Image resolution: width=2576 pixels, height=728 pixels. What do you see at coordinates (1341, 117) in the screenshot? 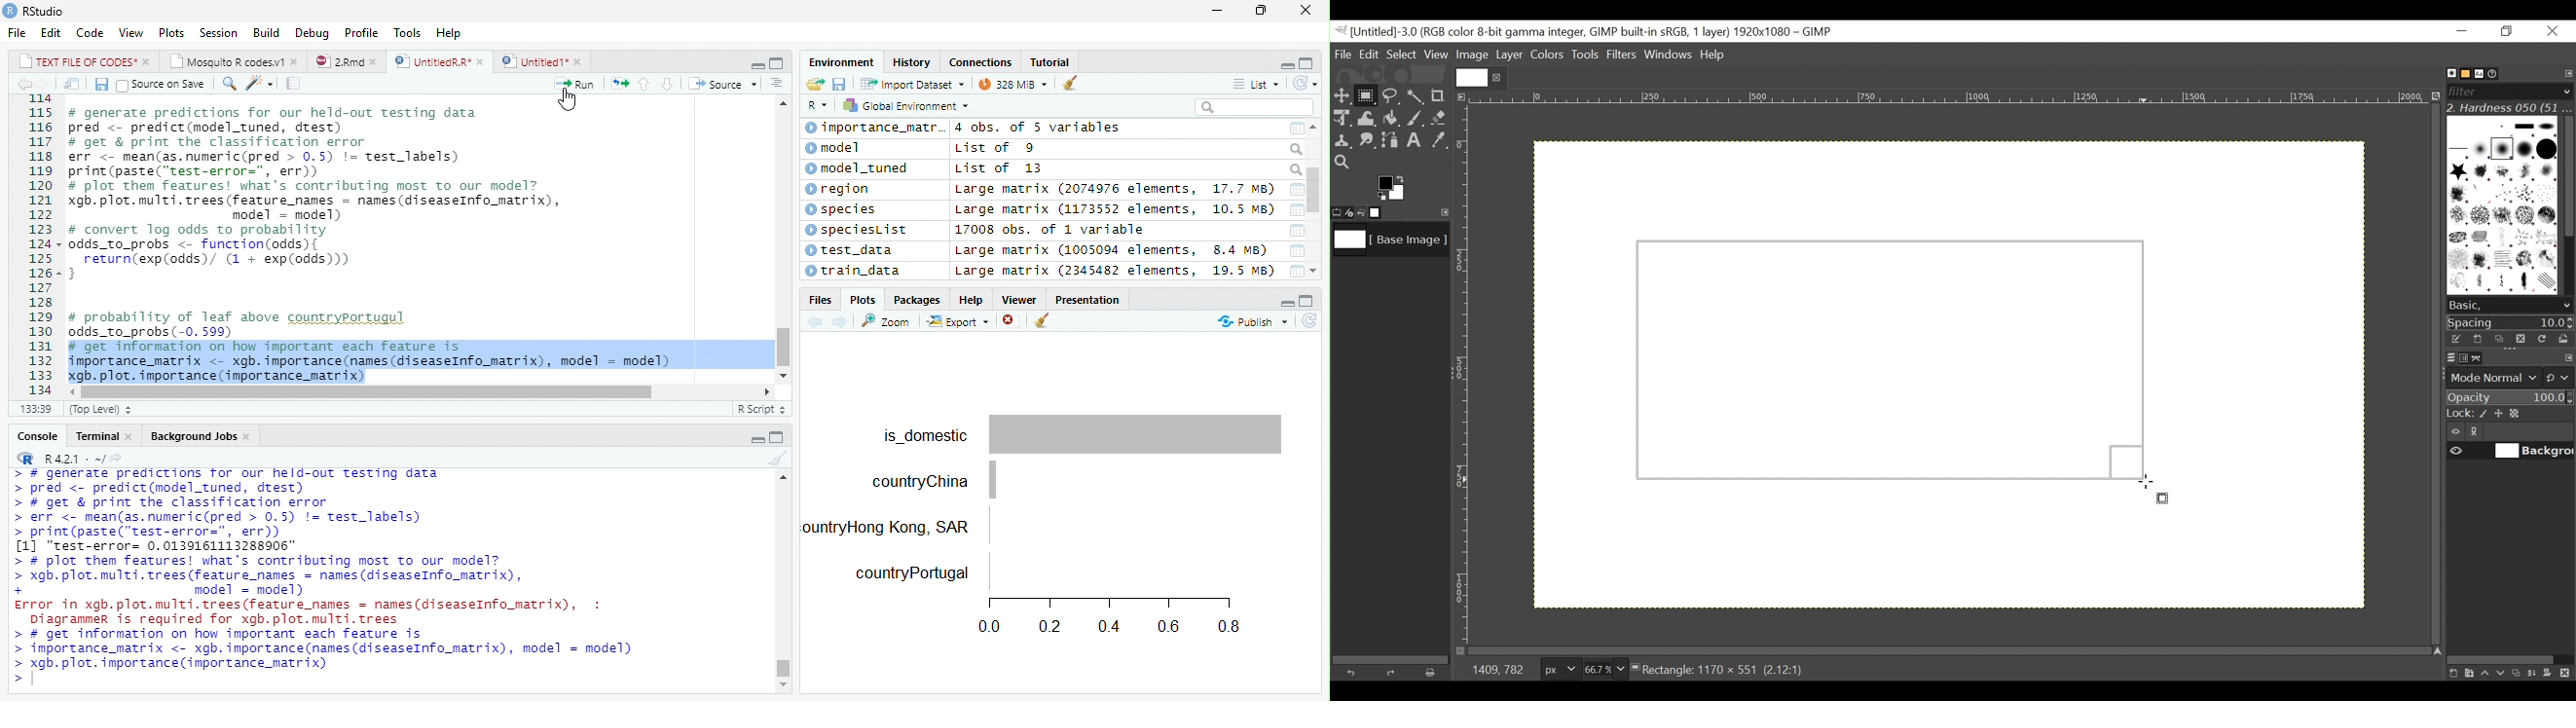
I see `Unified Transform Tool` at bounding box center [1341, 117].